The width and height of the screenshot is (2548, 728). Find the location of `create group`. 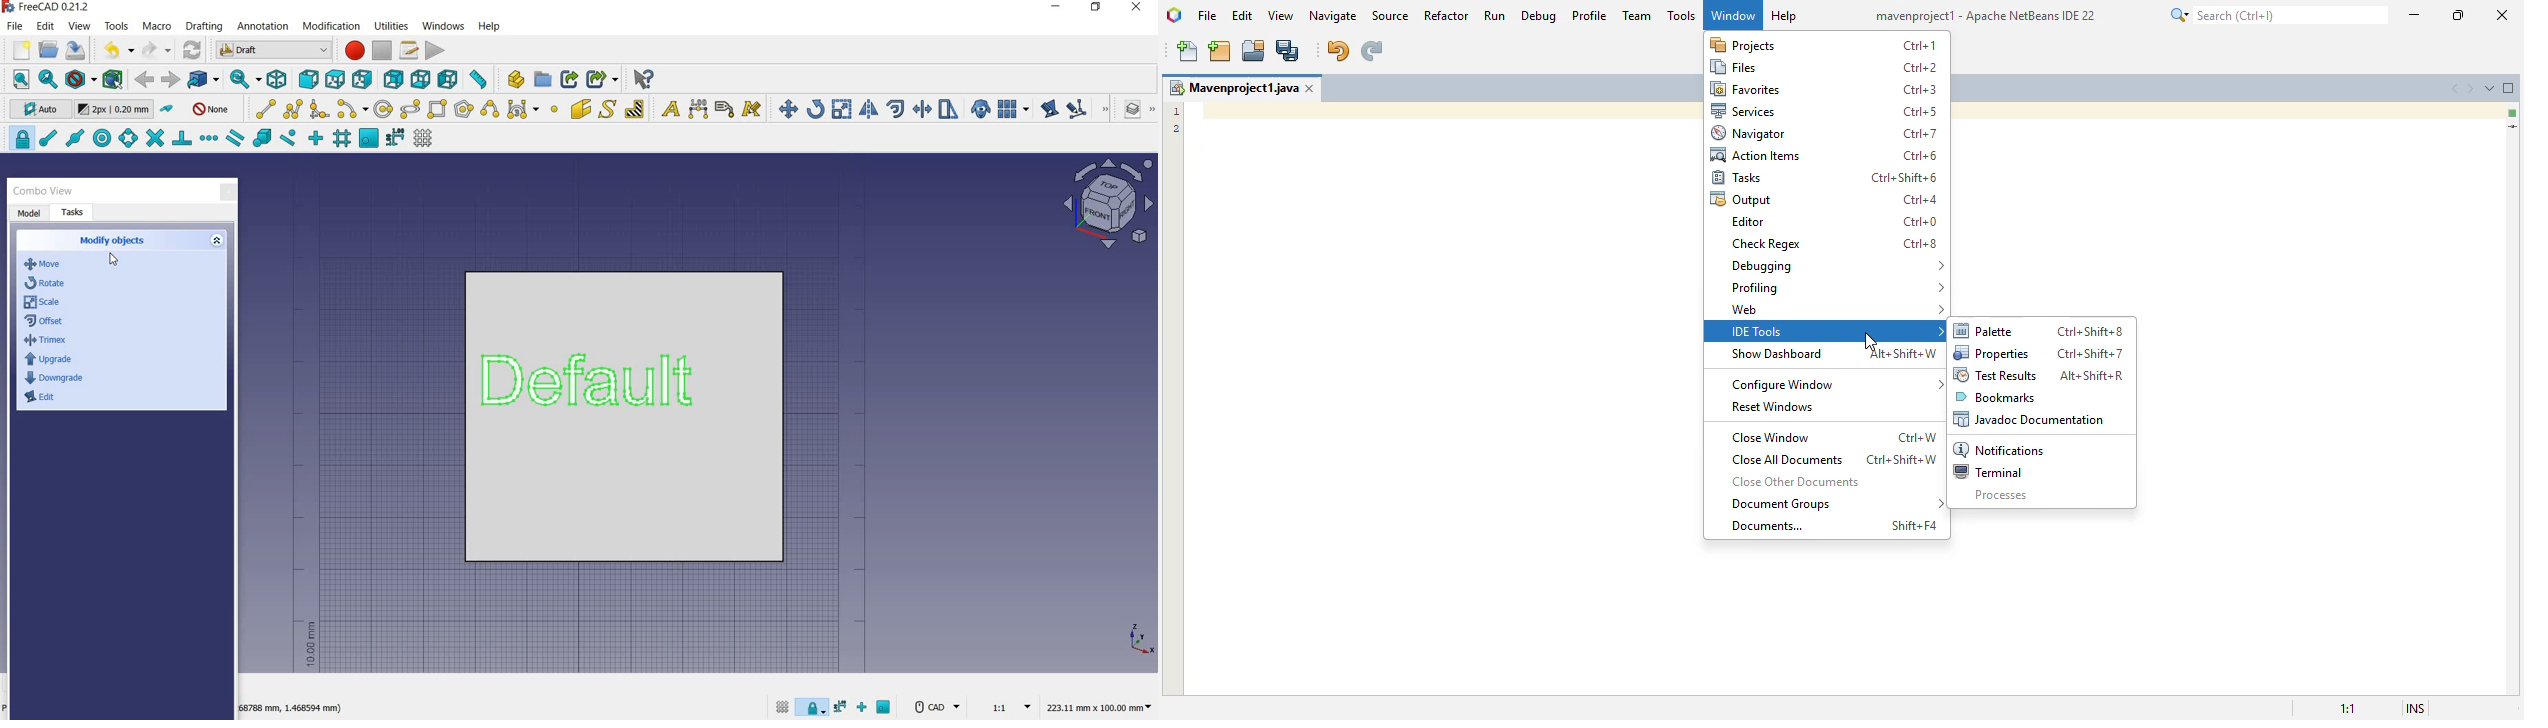

create group is located at coordinates (543, 79).